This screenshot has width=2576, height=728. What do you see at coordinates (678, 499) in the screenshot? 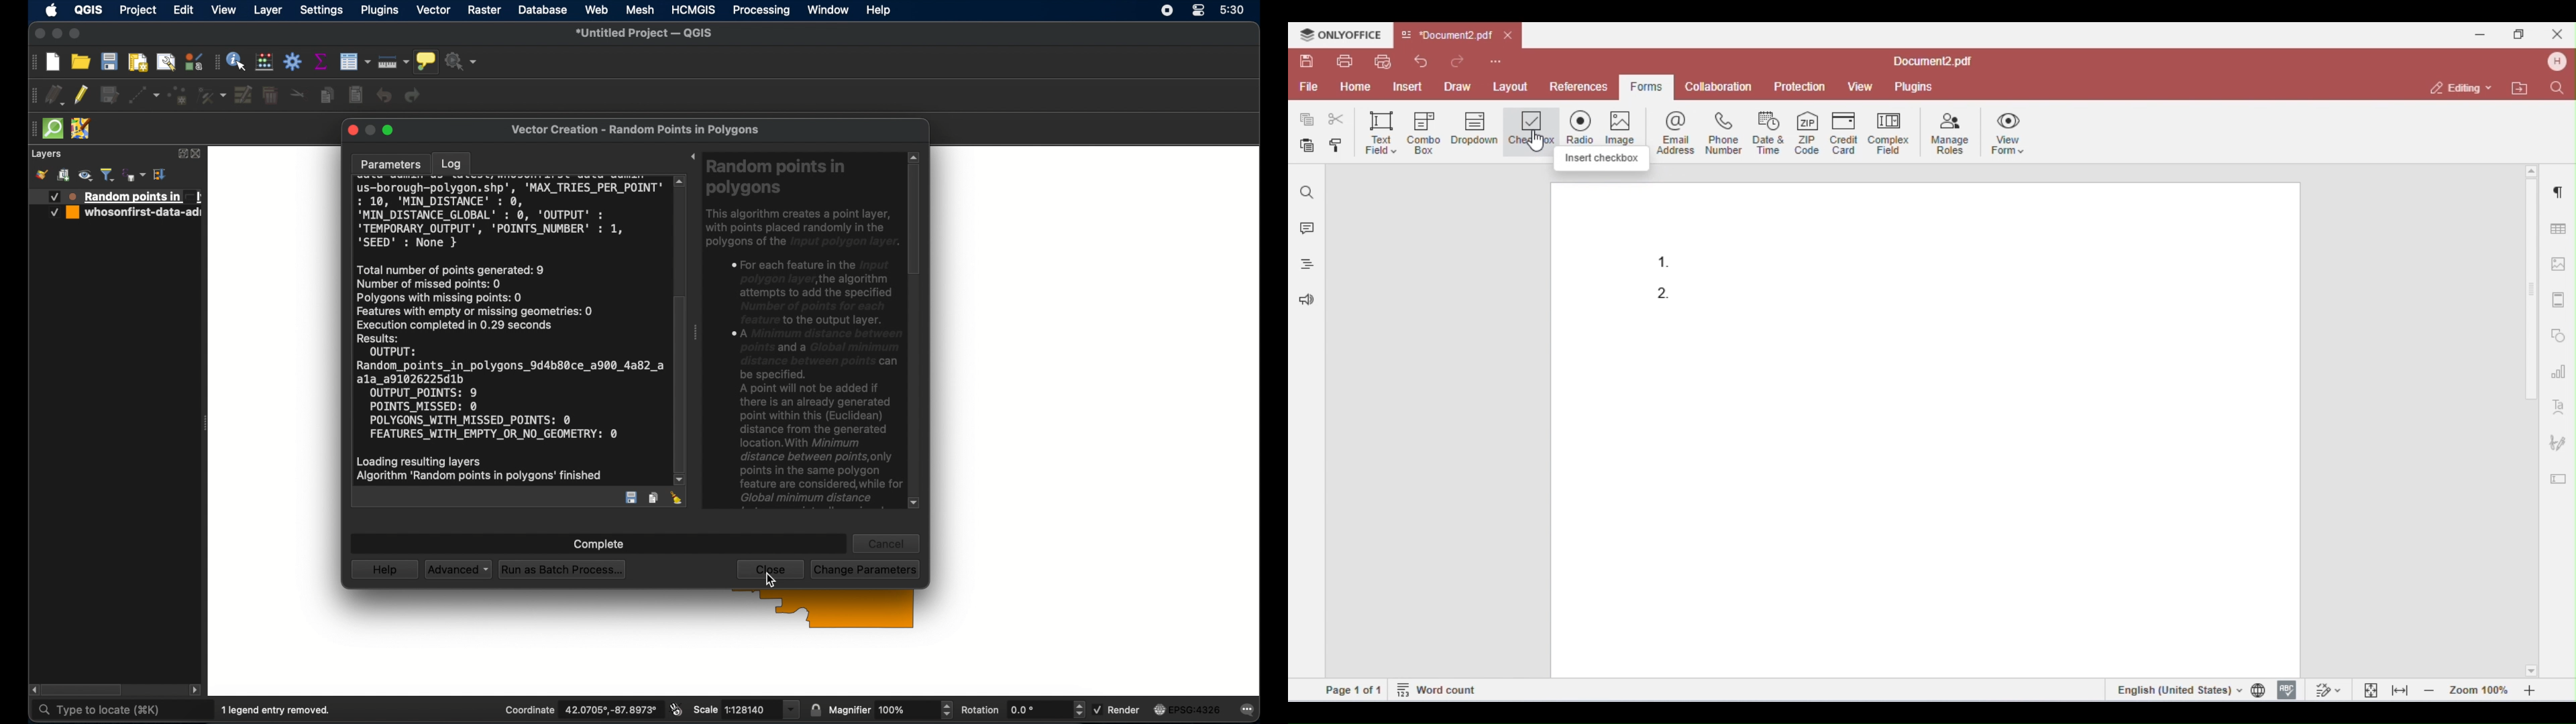
I see `clear log en` at bounding box center [678, 499].